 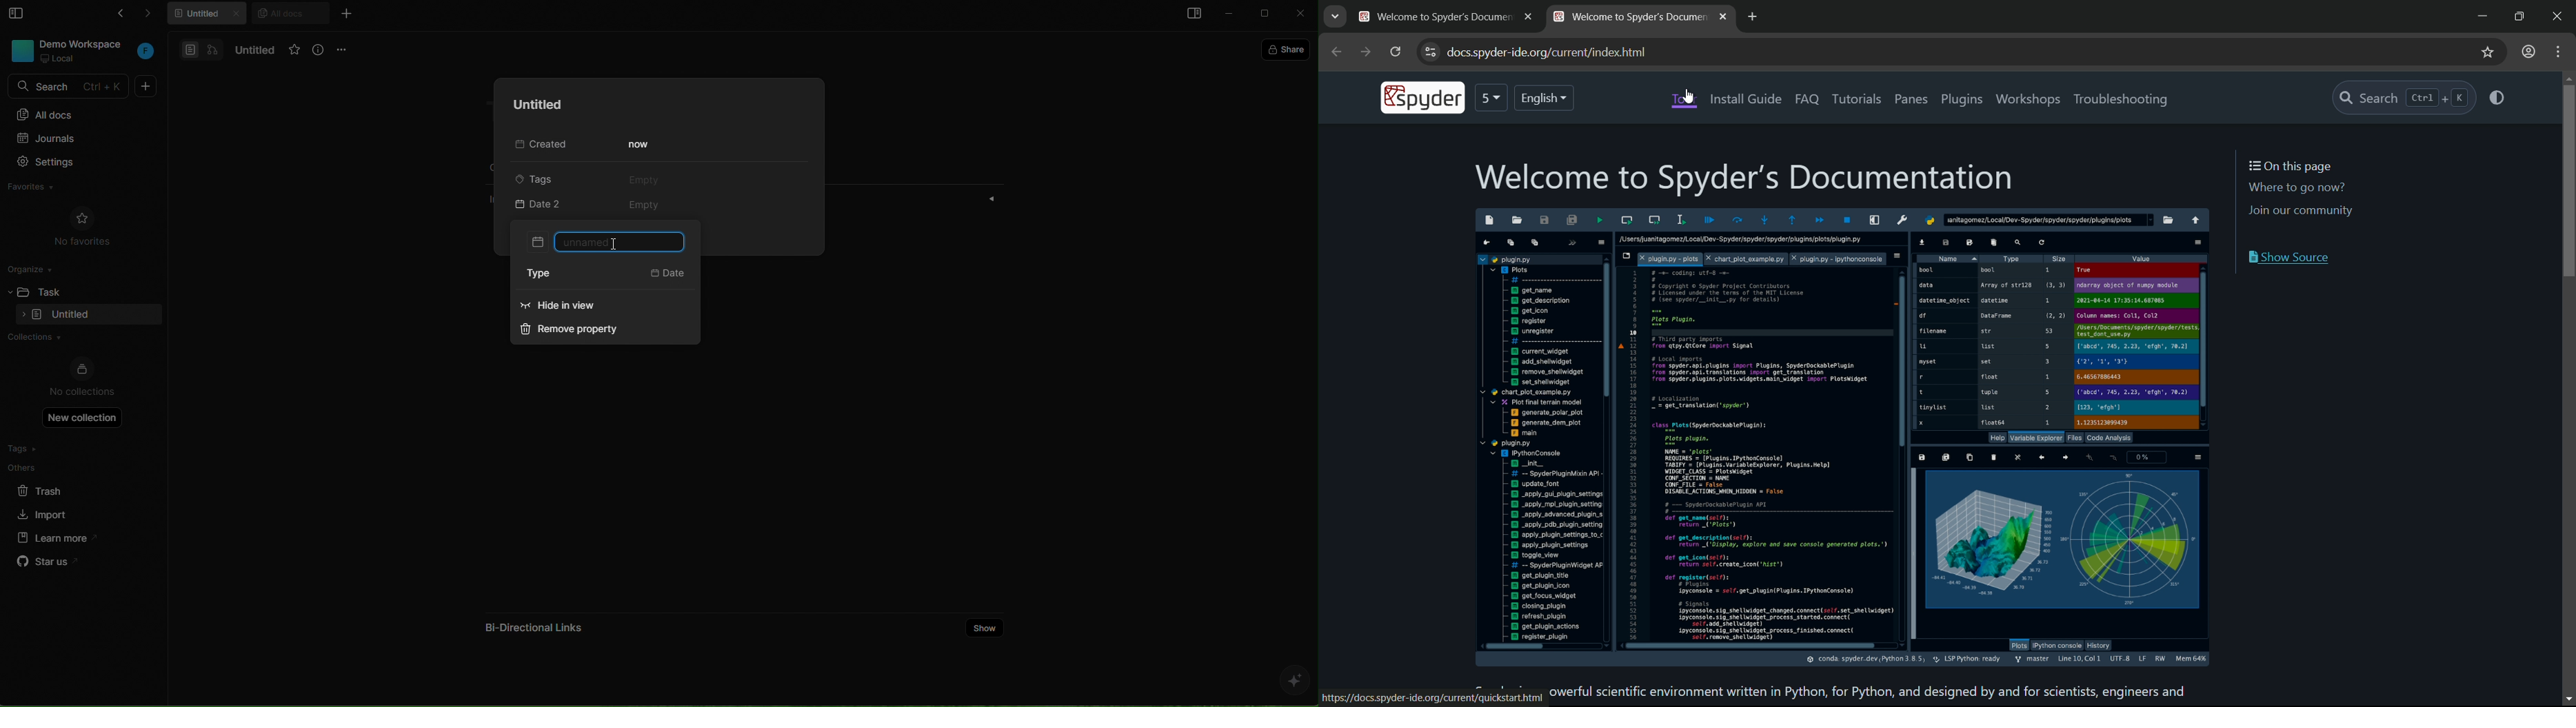 What do you see at coordinates (2568, 181) in the screenshot?
I see `scroll bar` at bounding box center [2568, 181].